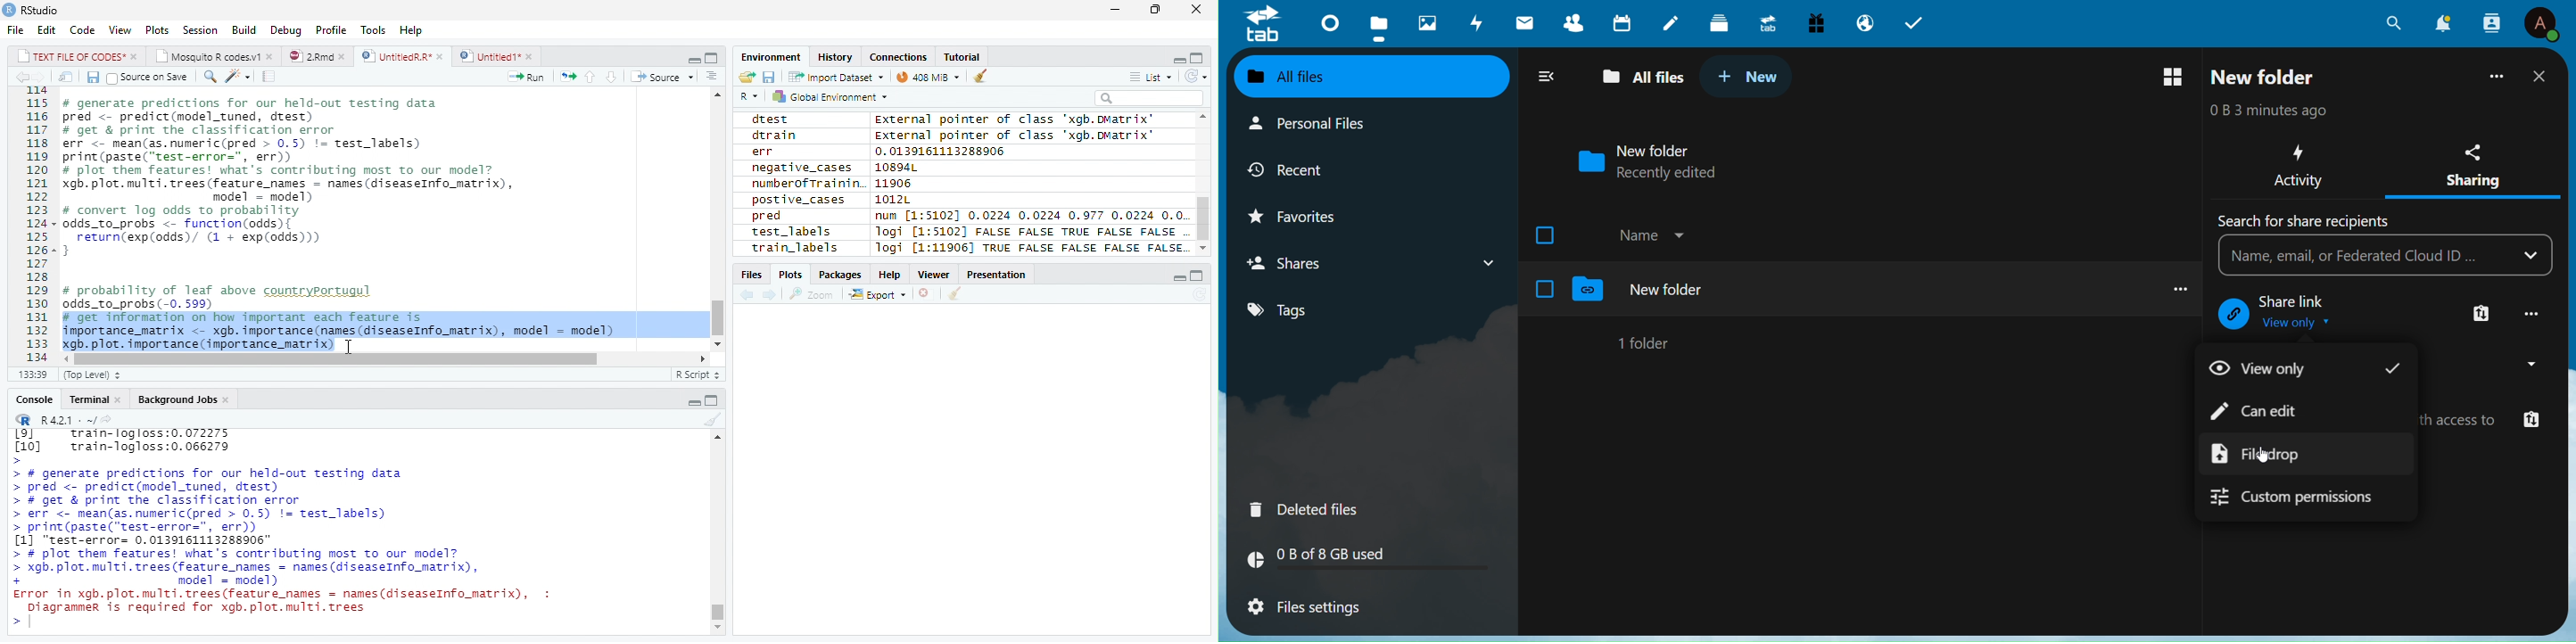  Describe the element at coordinates (2444, 23) in the screenshot. I see `Notification` at that location.